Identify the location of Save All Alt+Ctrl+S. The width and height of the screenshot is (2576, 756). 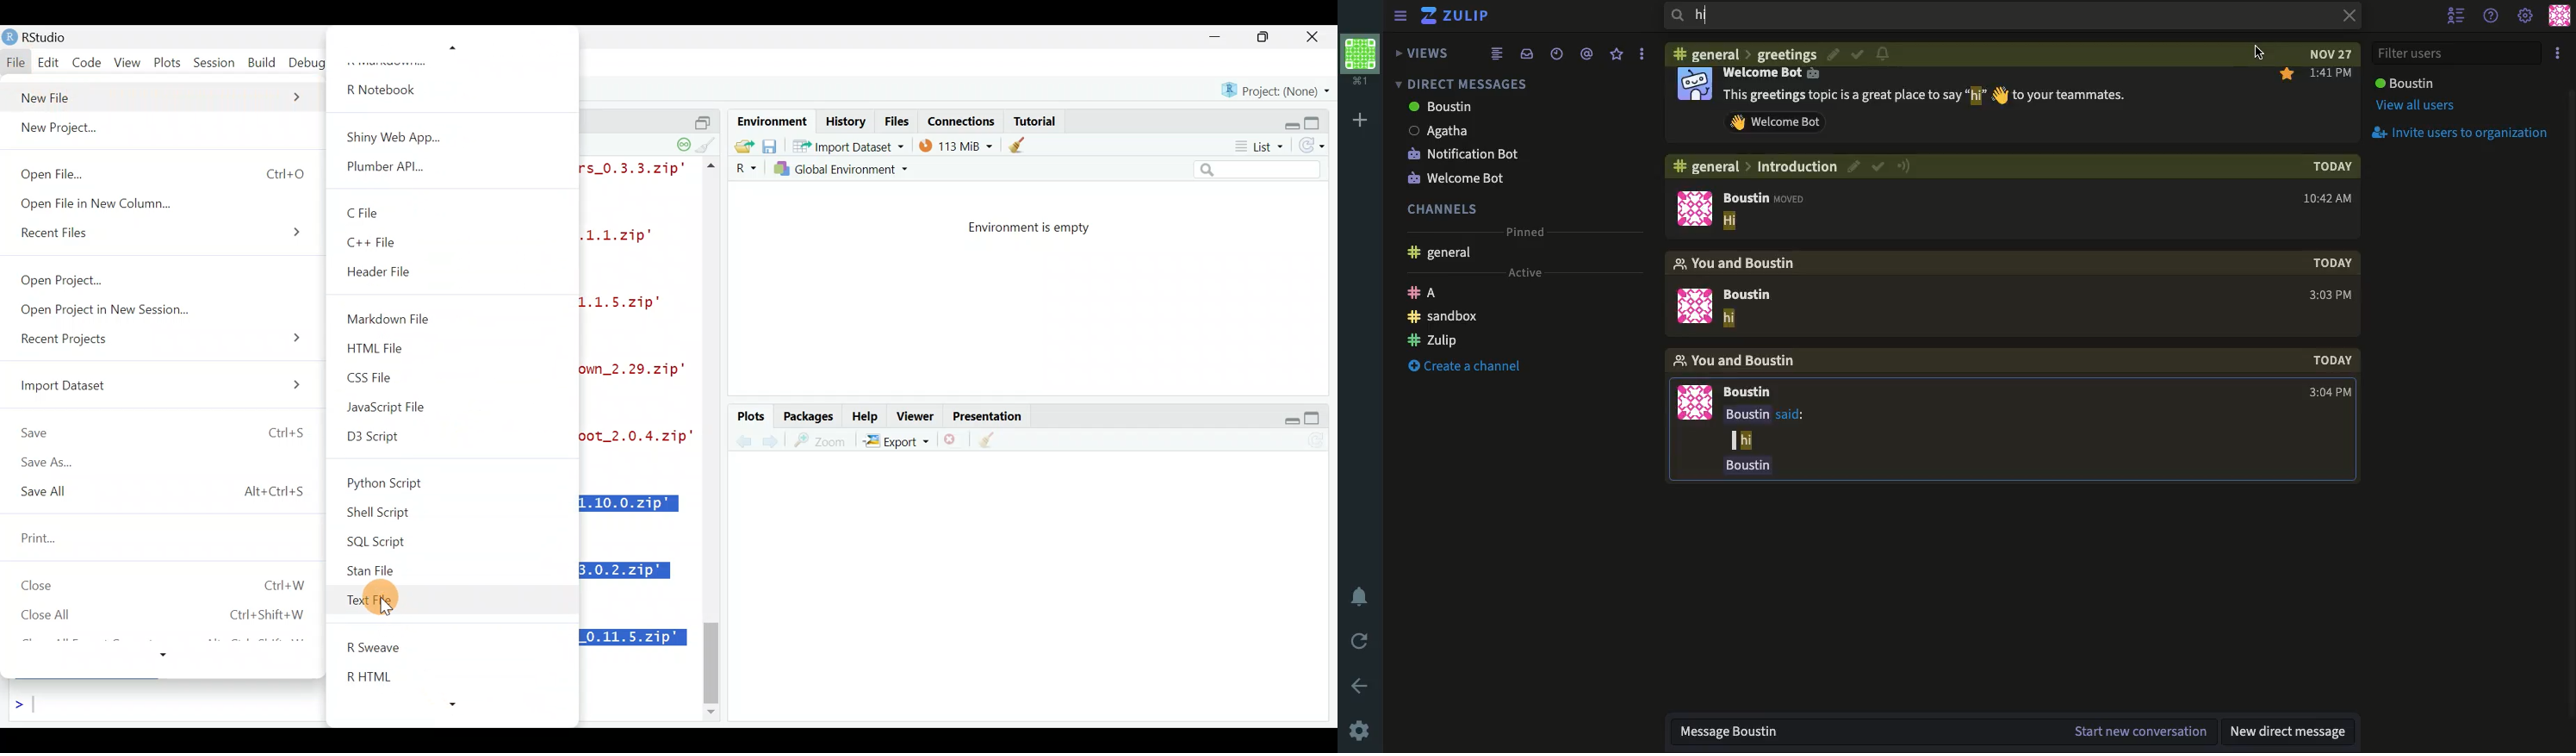
(167, 492).